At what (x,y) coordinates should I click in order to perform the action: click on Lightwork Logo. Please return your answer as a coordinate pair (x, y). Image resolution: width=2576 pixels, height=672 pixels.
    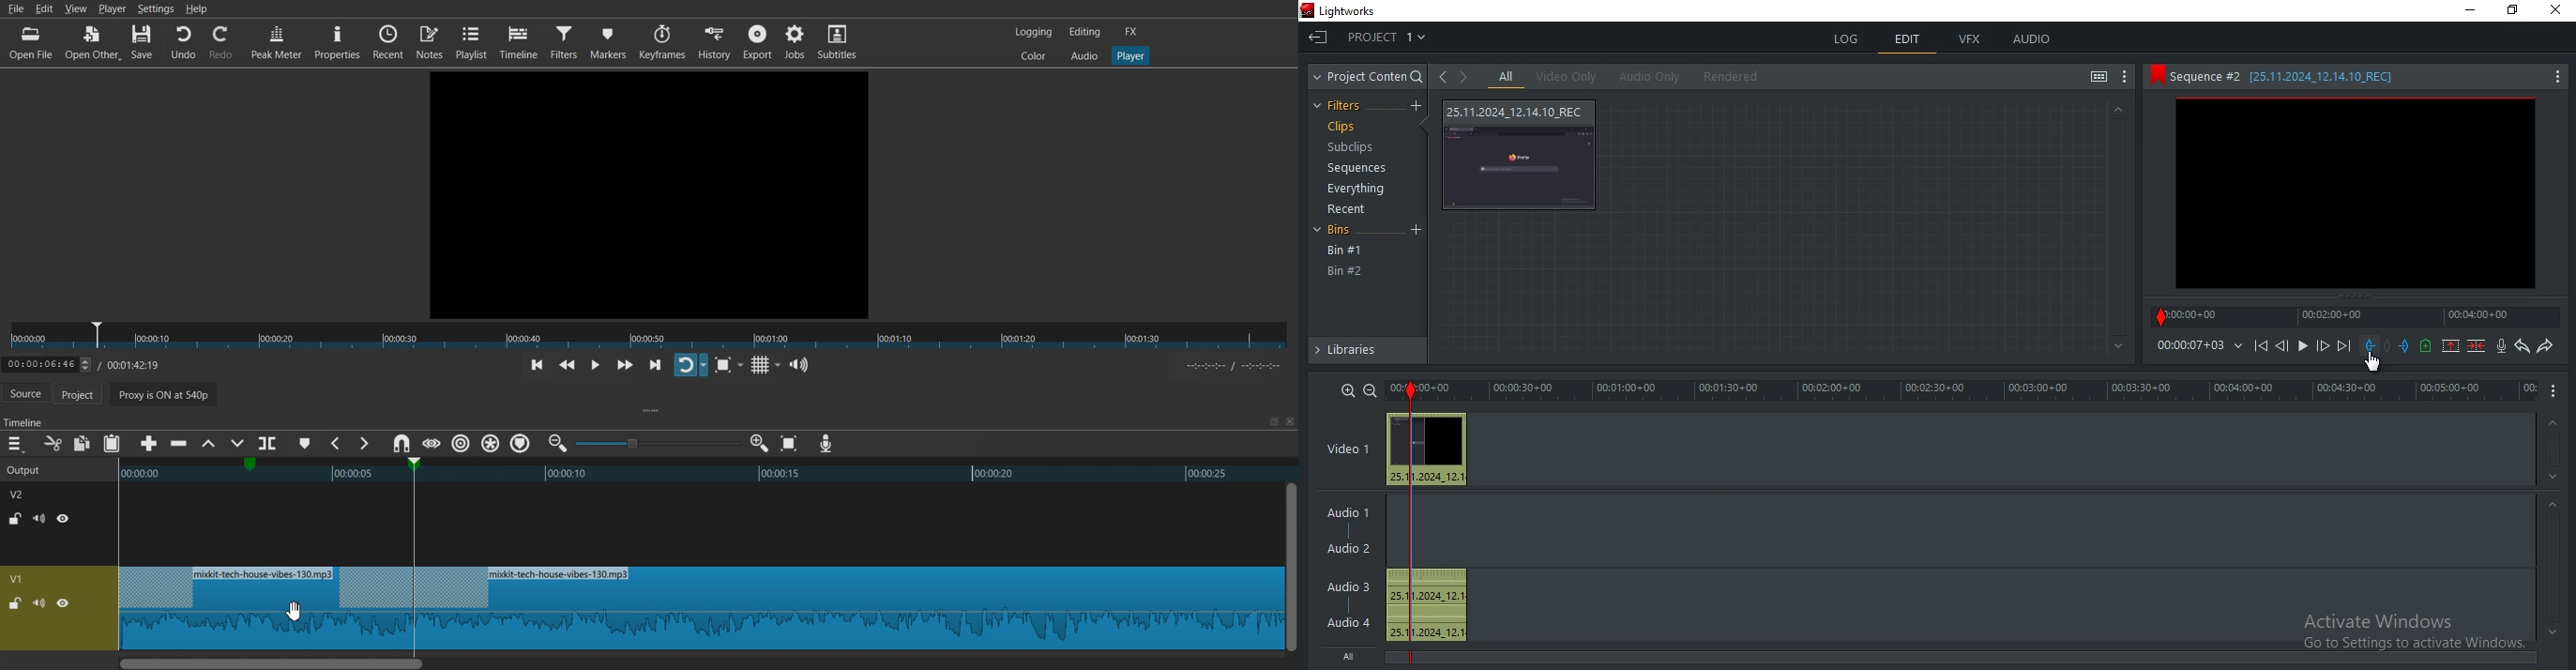
    Looking at the image, I should click on (1307, 9).